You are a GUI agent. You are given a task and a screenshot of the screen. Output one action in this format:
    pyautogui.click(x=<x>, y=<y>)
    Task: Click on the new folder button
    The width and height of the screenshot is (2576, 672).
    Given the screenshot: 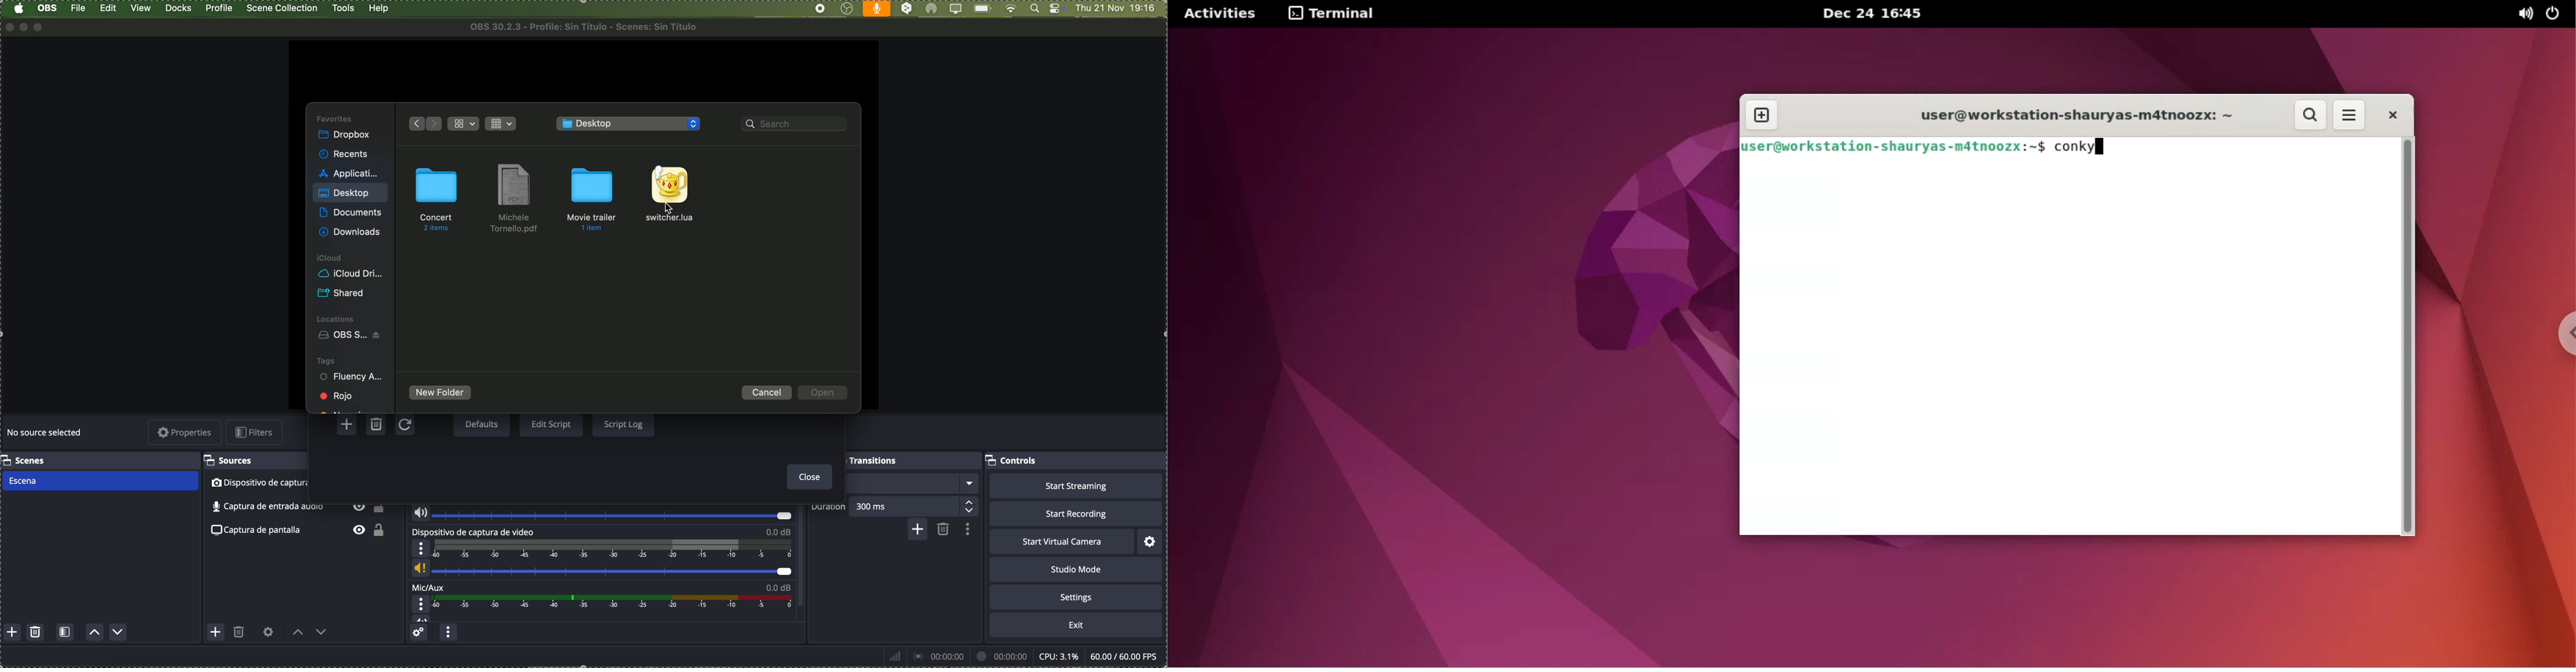 What is the action you would take?
    pyautogui.click(x=441, y=394)
    